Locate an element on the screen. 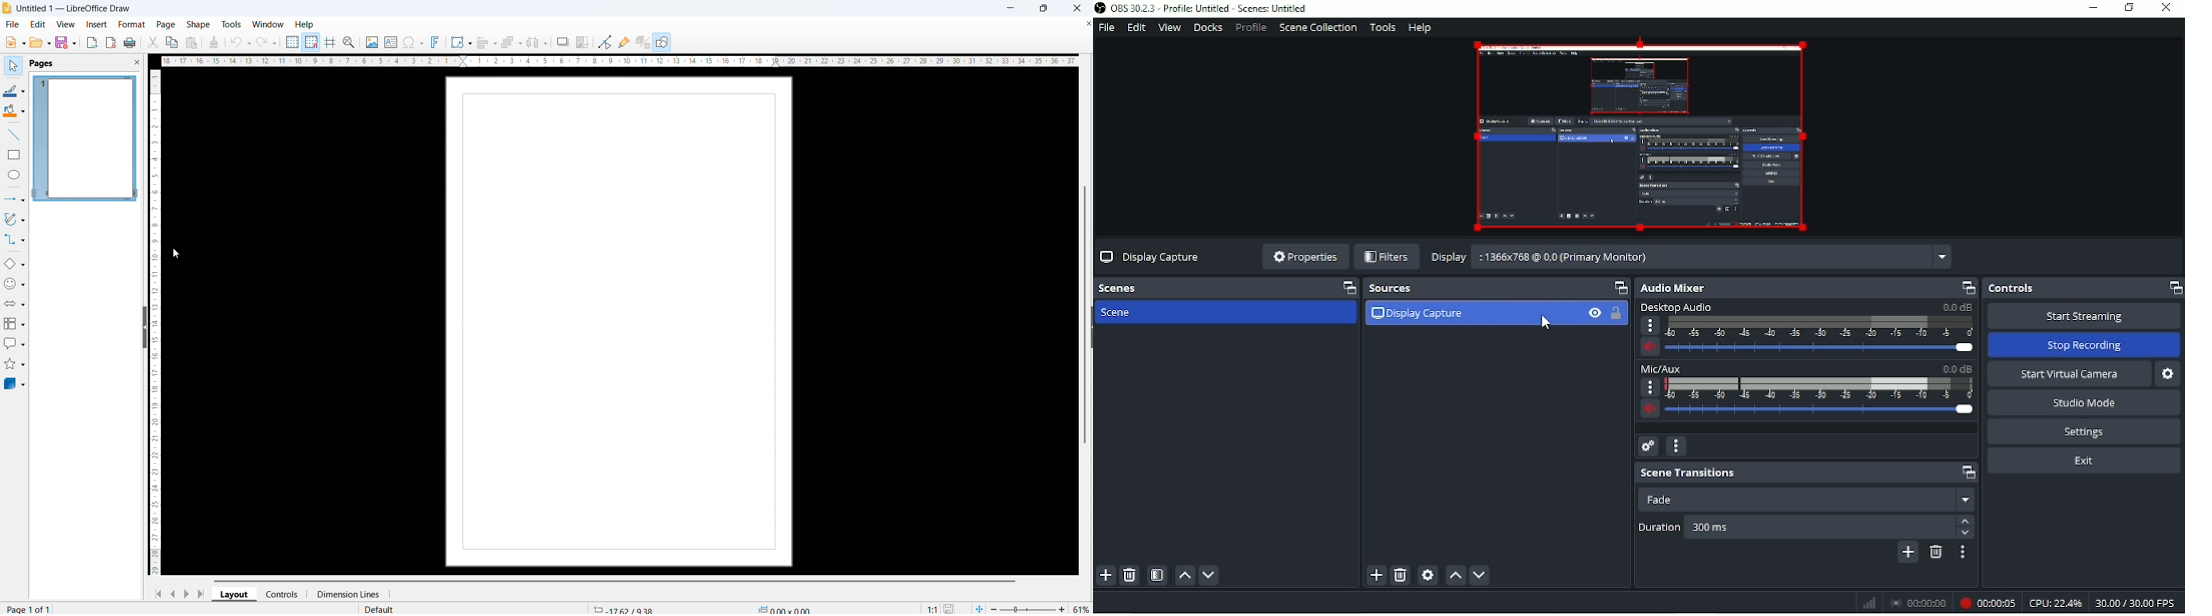 This screenshot has width=2212, height=616. Scene Collection is located at coordinates (1317, 28).